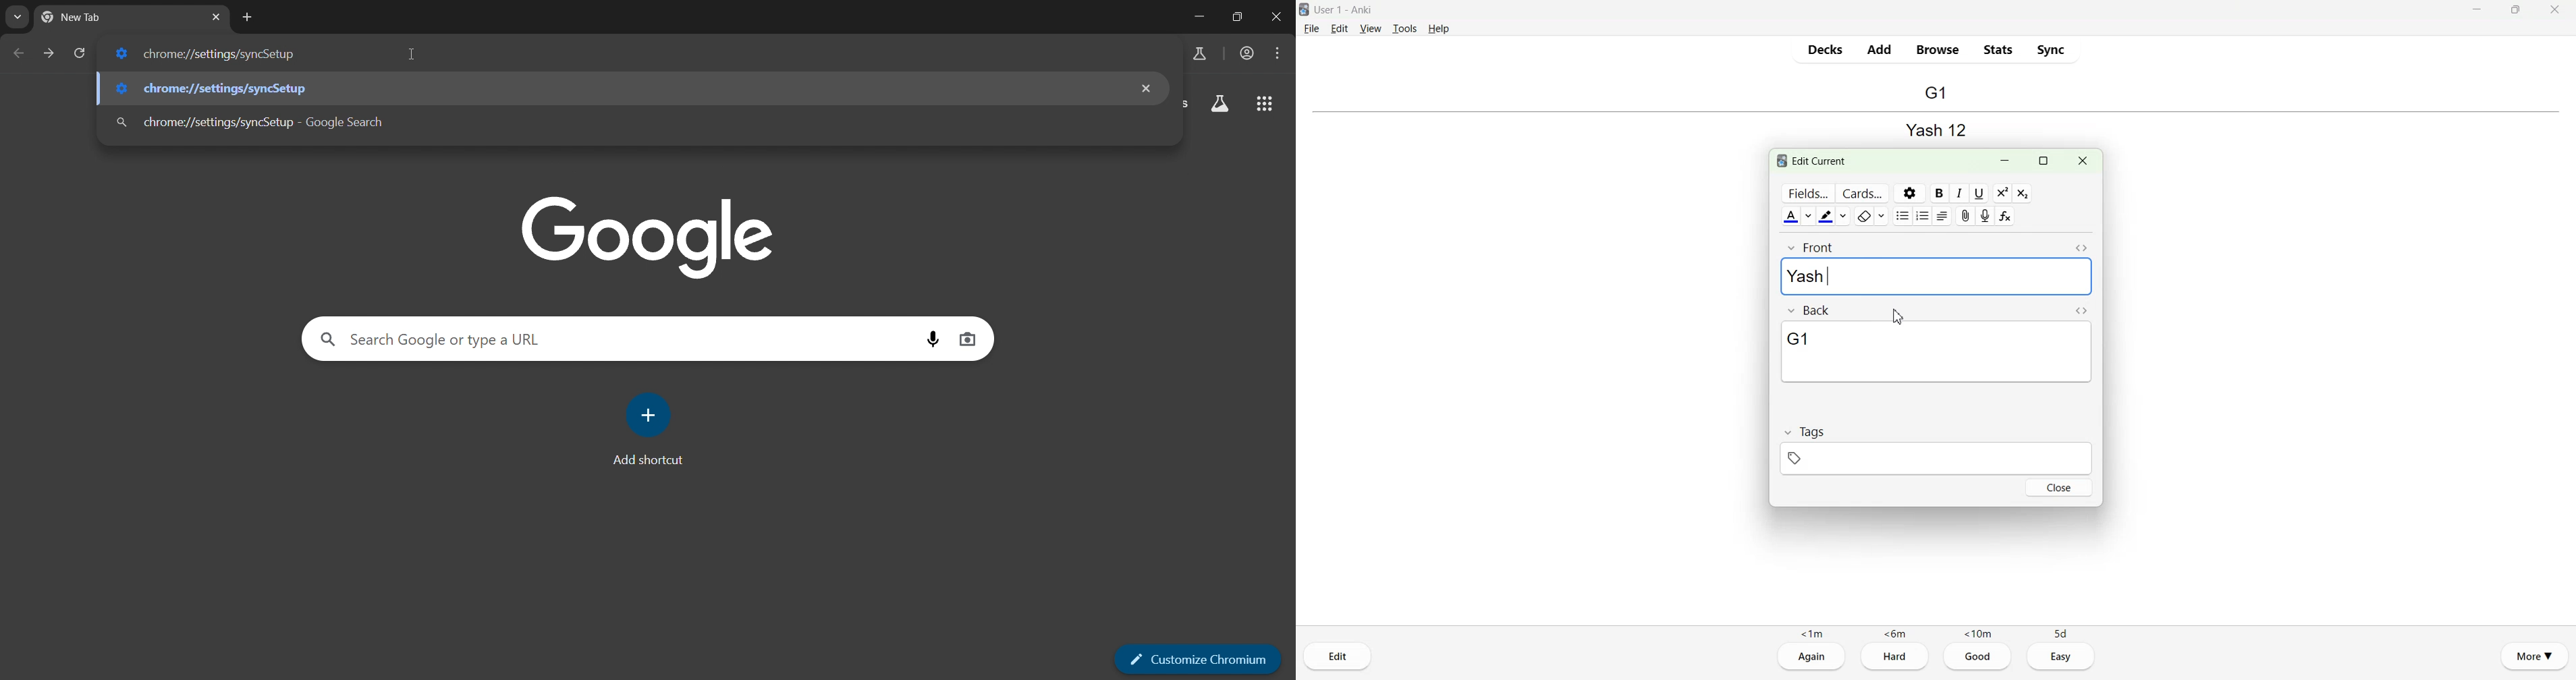 This screenshot has width=2576, height=700. What do you see at coordinates (653, 235) in the screenshot?
I see `Google` at bounding box center [653, 235].